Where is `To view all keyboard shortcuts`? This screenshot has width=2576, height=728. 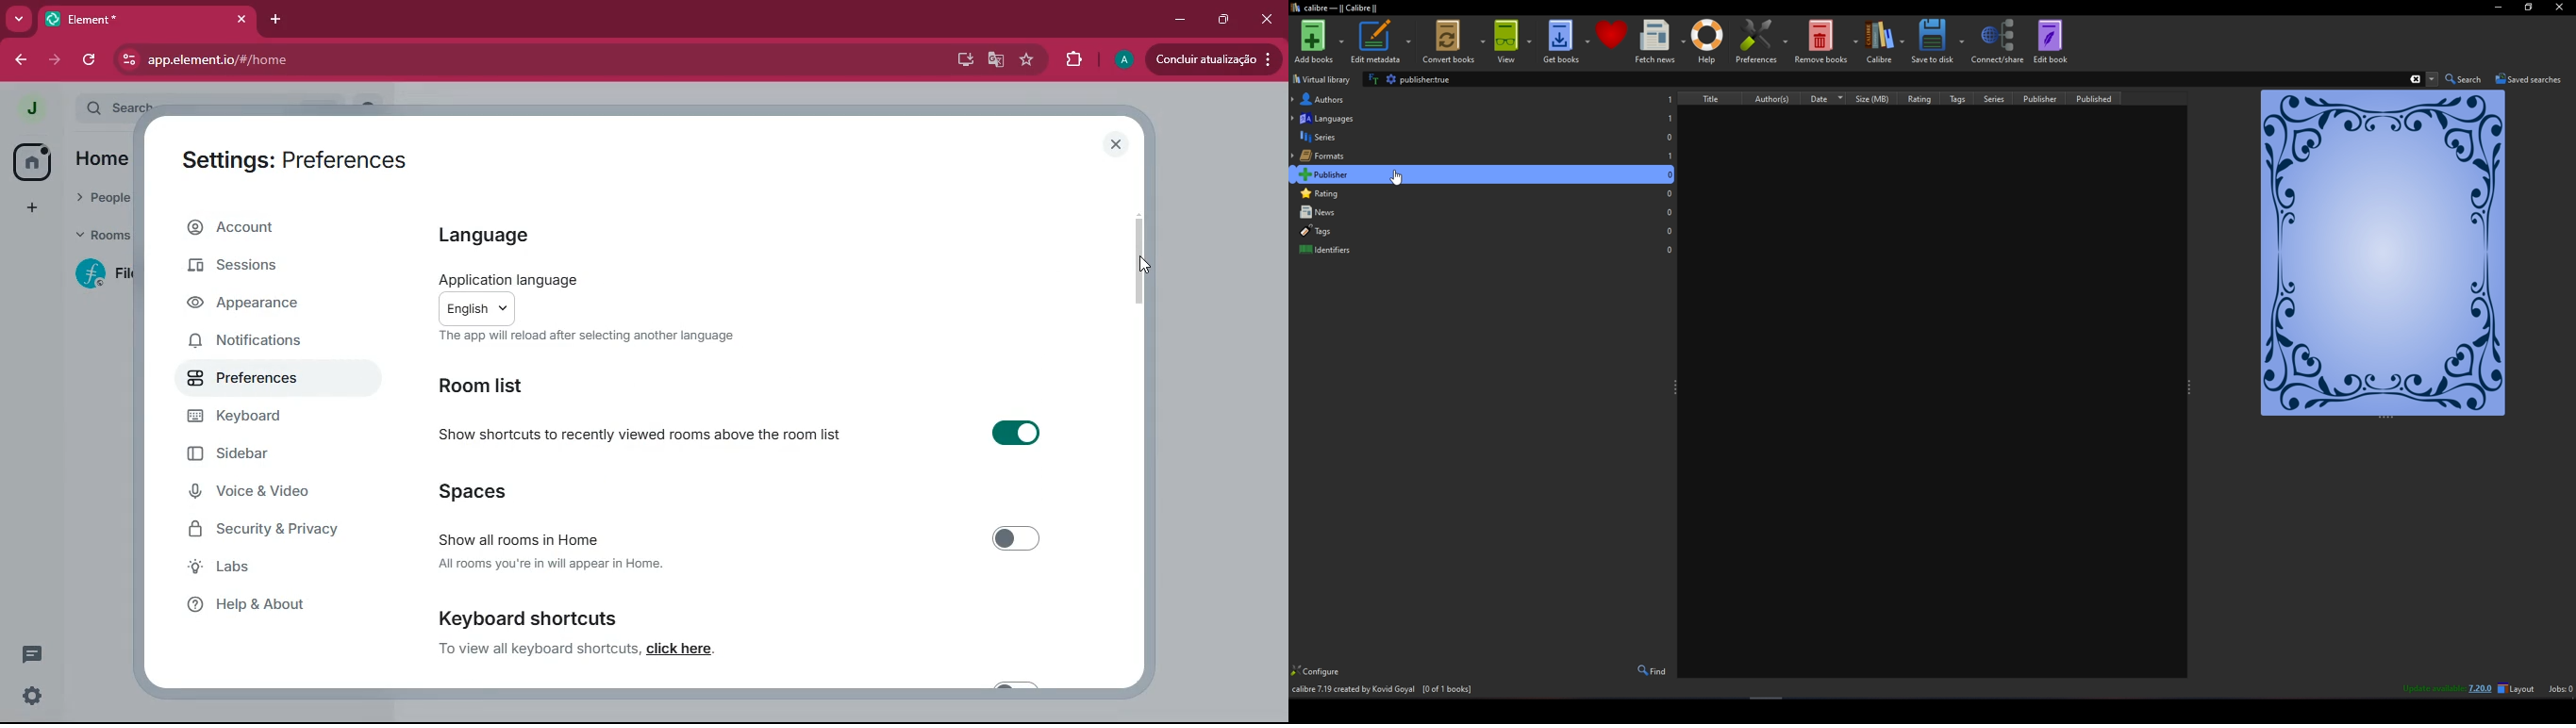 To view all keyboard shortcuts is located at coordinates (533, 648).